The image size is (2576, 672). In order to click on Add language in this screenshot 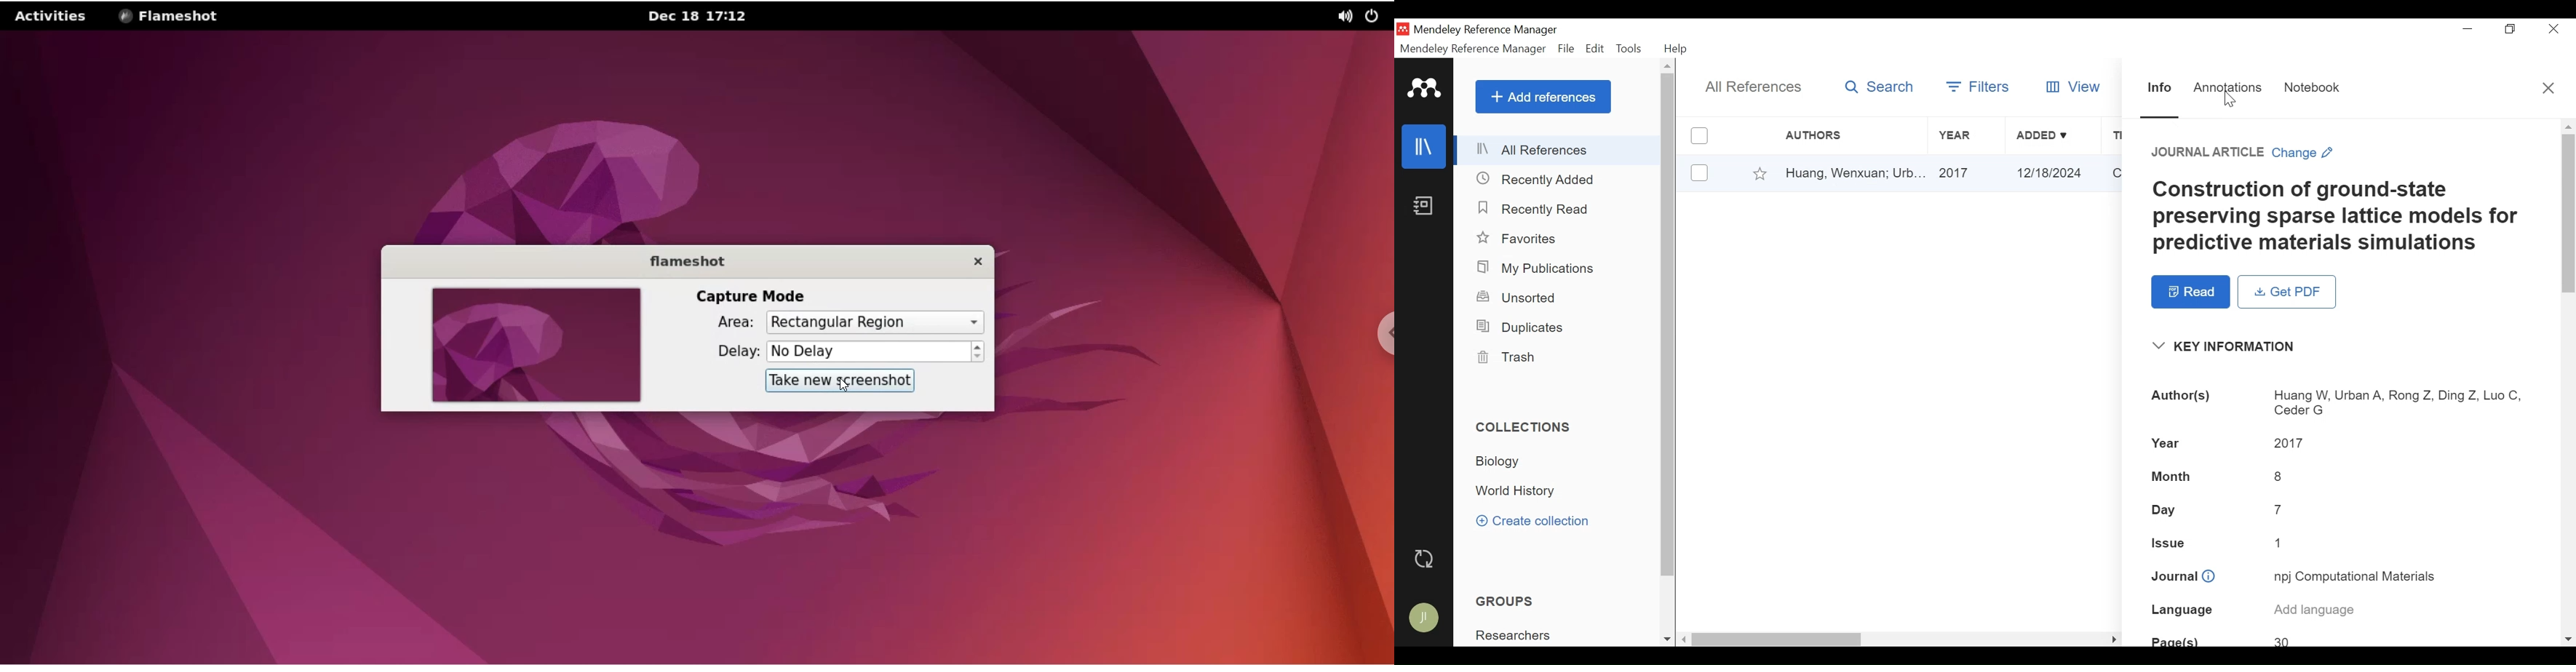, I will do `click(2316, 610)`.